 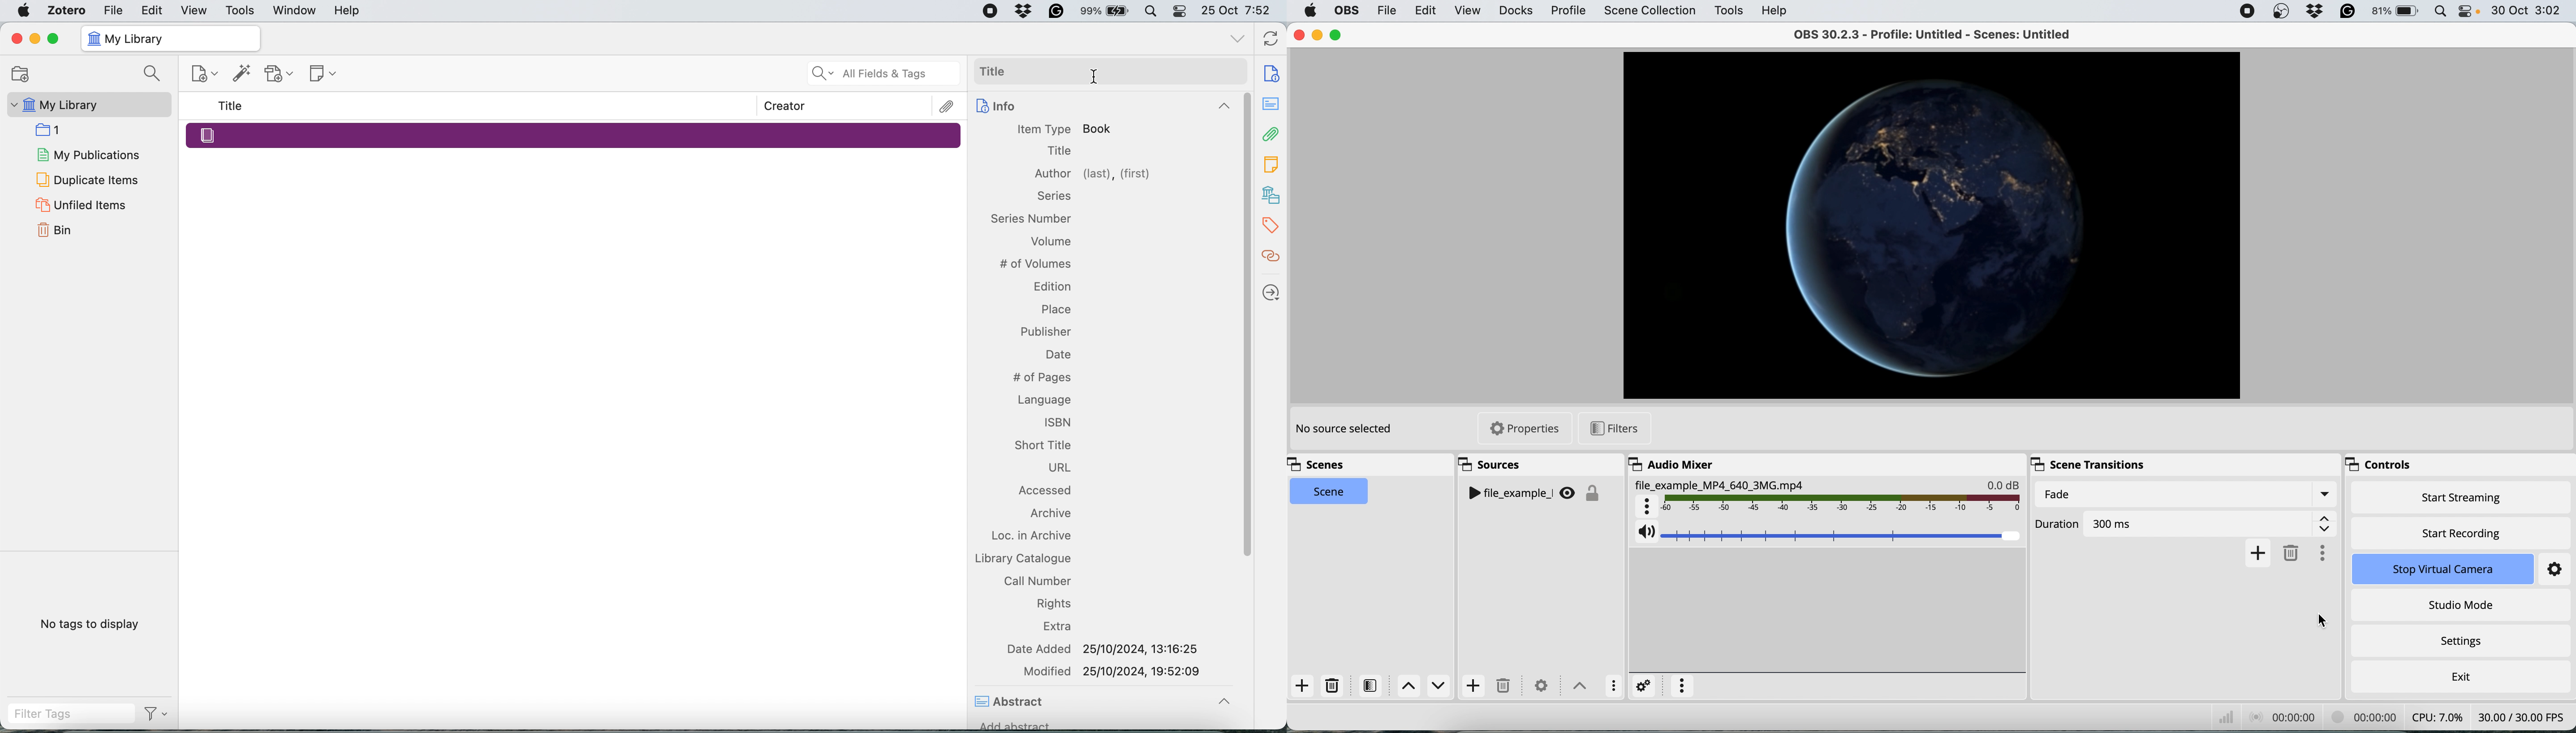 I want to click on Tags, so click(x=1273, y=226).